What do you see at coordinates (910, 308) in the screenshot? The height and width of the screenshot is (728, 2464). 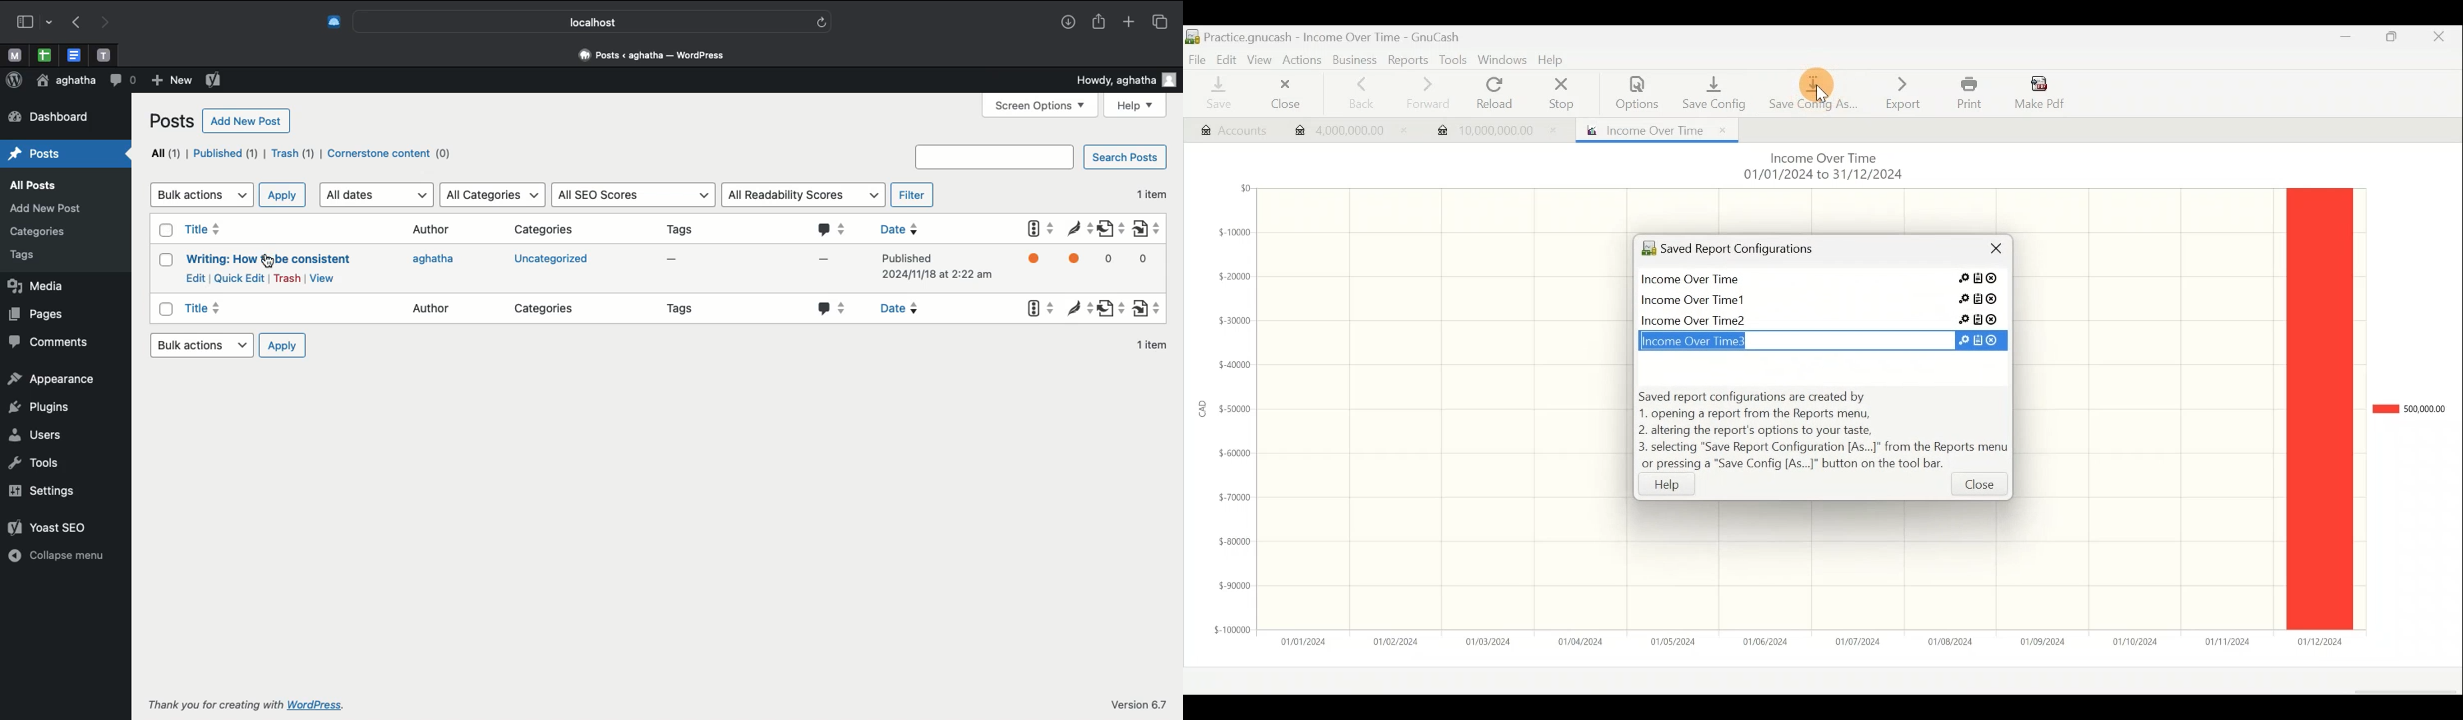 I see `Date` at bounding box center [910, 308].